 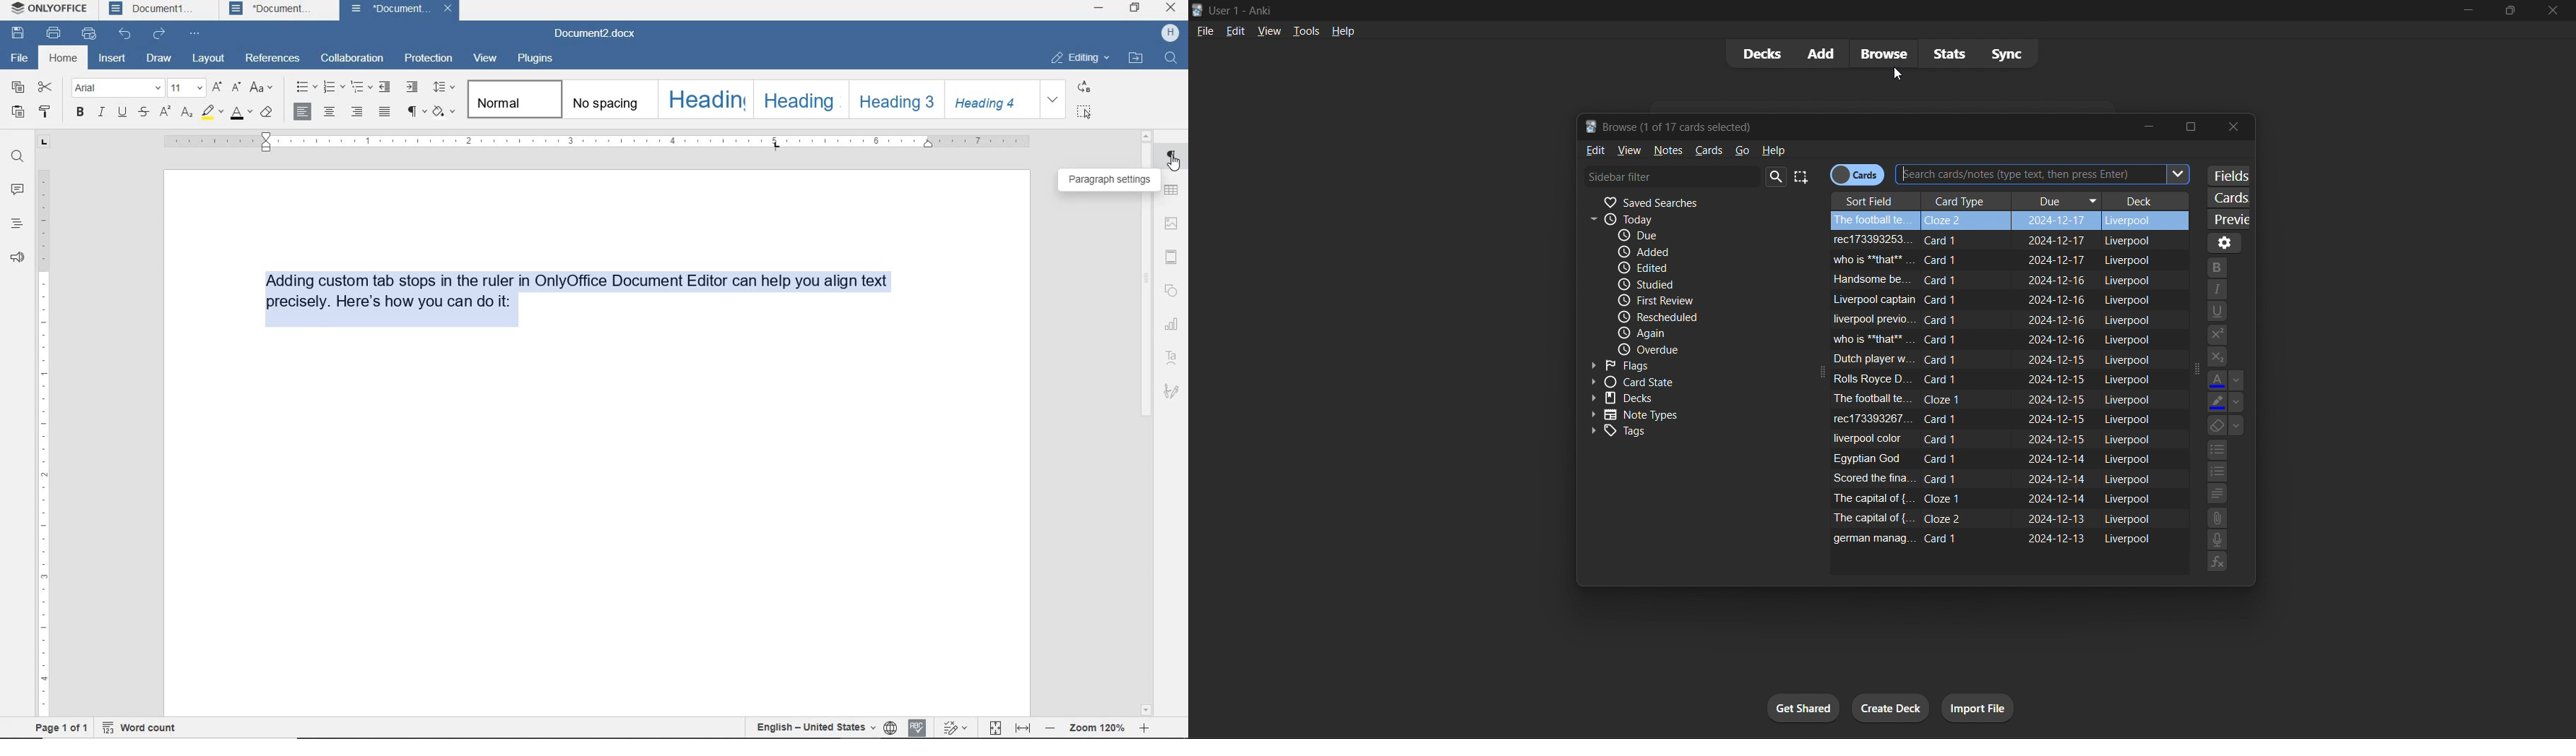 What do you see at coordinates (142, 728) in the screenshot?
I see `word count` at bounding box center [142, 728].